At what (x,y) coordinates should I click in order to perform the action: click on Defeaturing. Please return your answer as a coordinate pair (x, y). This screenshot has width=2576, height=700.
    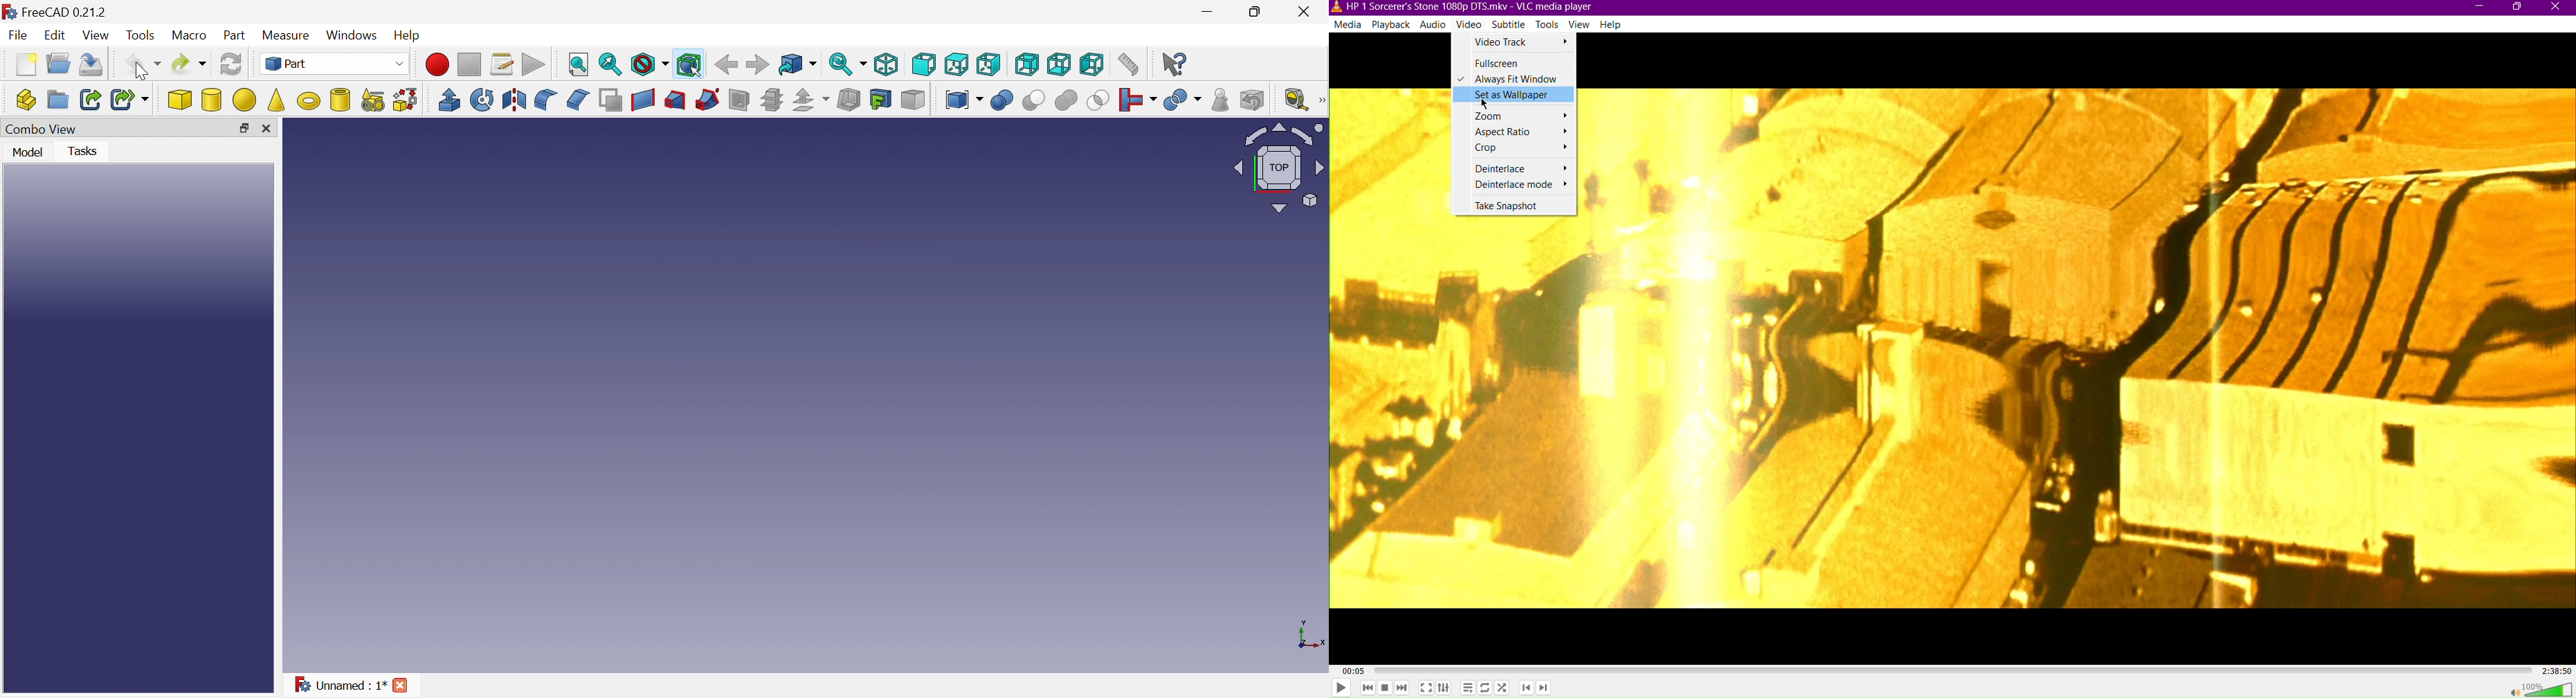
    Looking at the image, I should click on (1253, 99).